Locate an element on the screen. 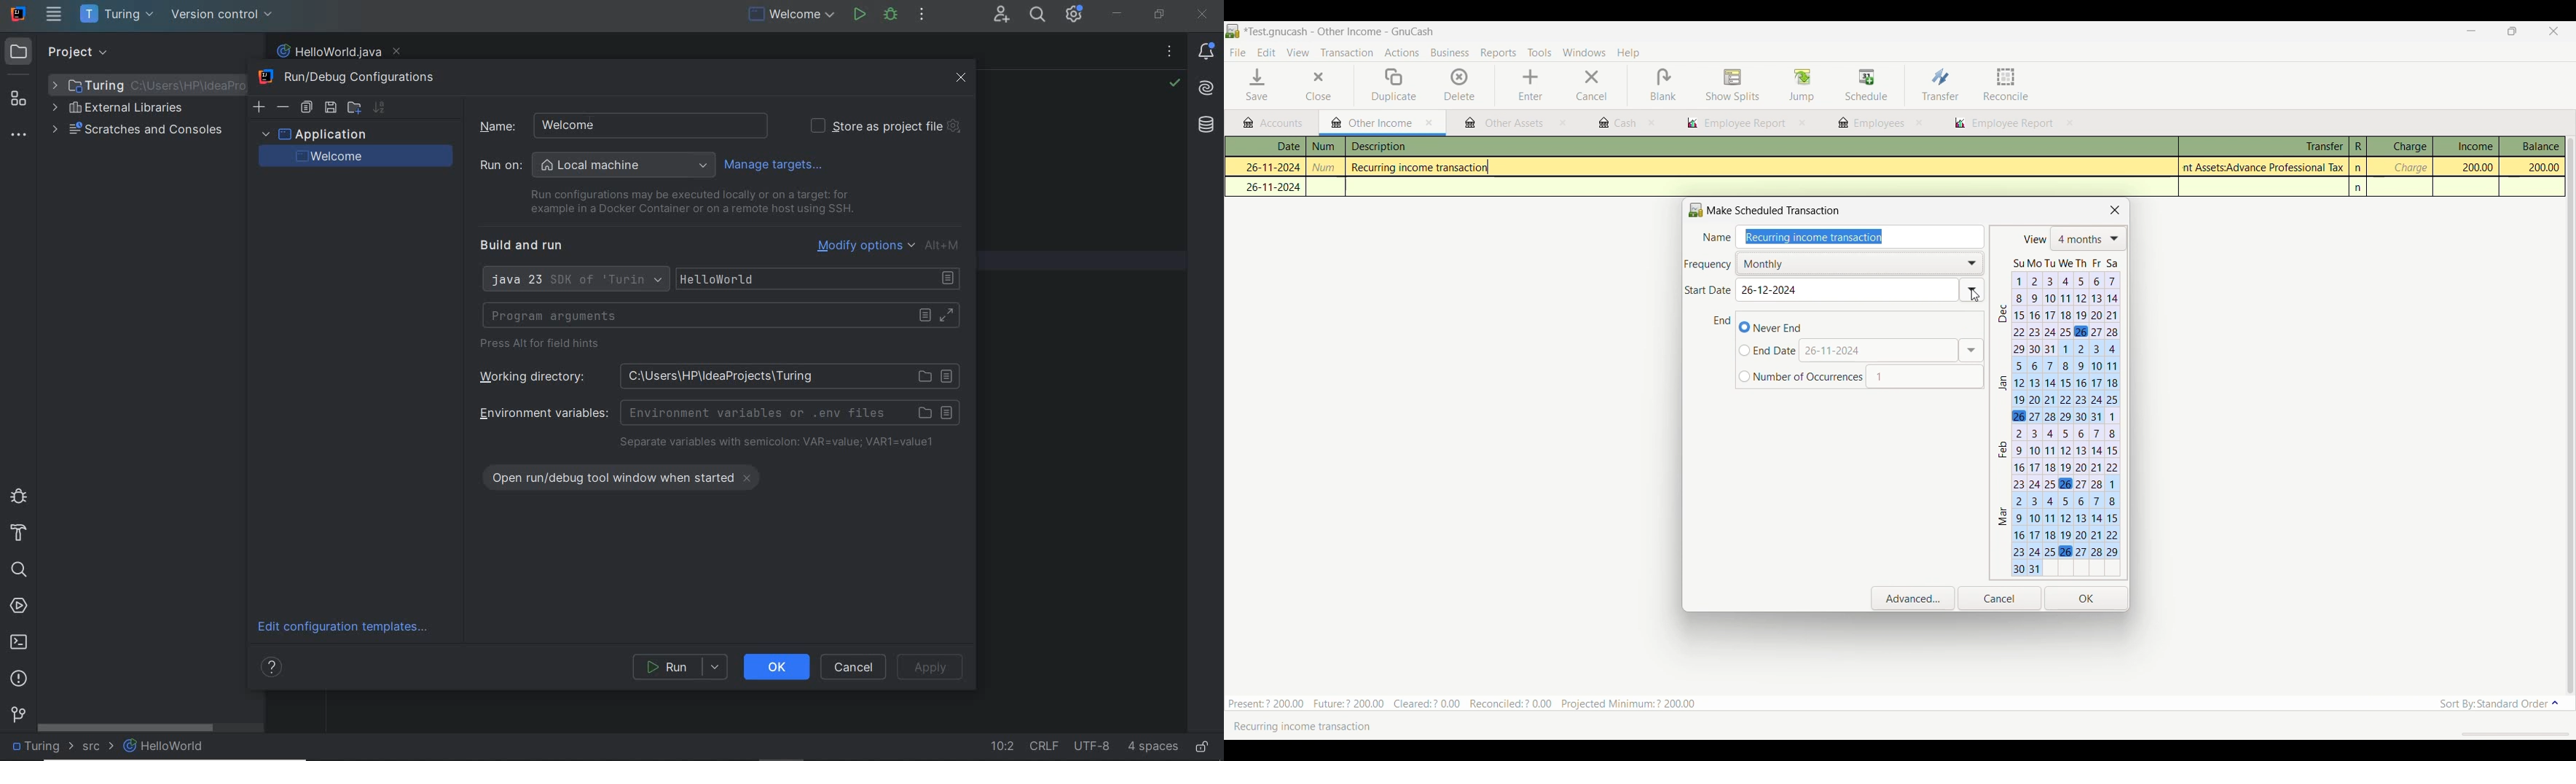  Make Scheduled Transaction is located at coordinates (1768, 210).